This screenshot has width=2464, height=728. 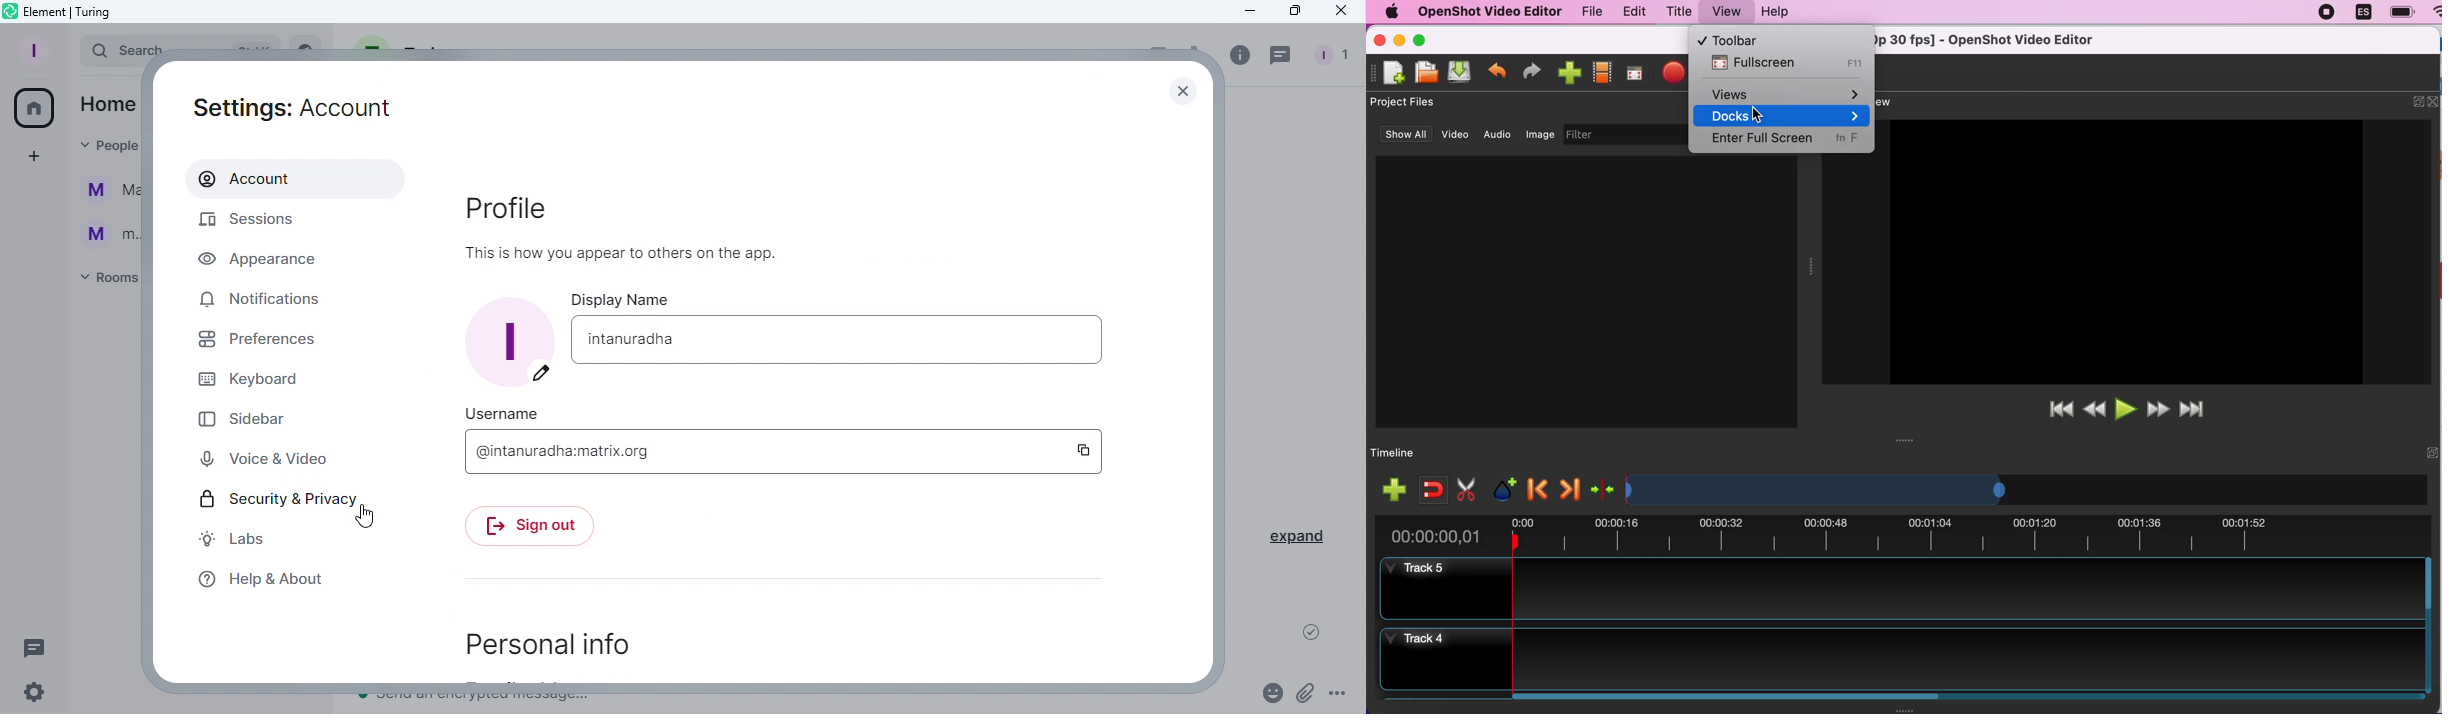 What do you see at coordinates (2157, 407) in the screenshot?
I see `fast forward` at bounding box center [2157, 407].